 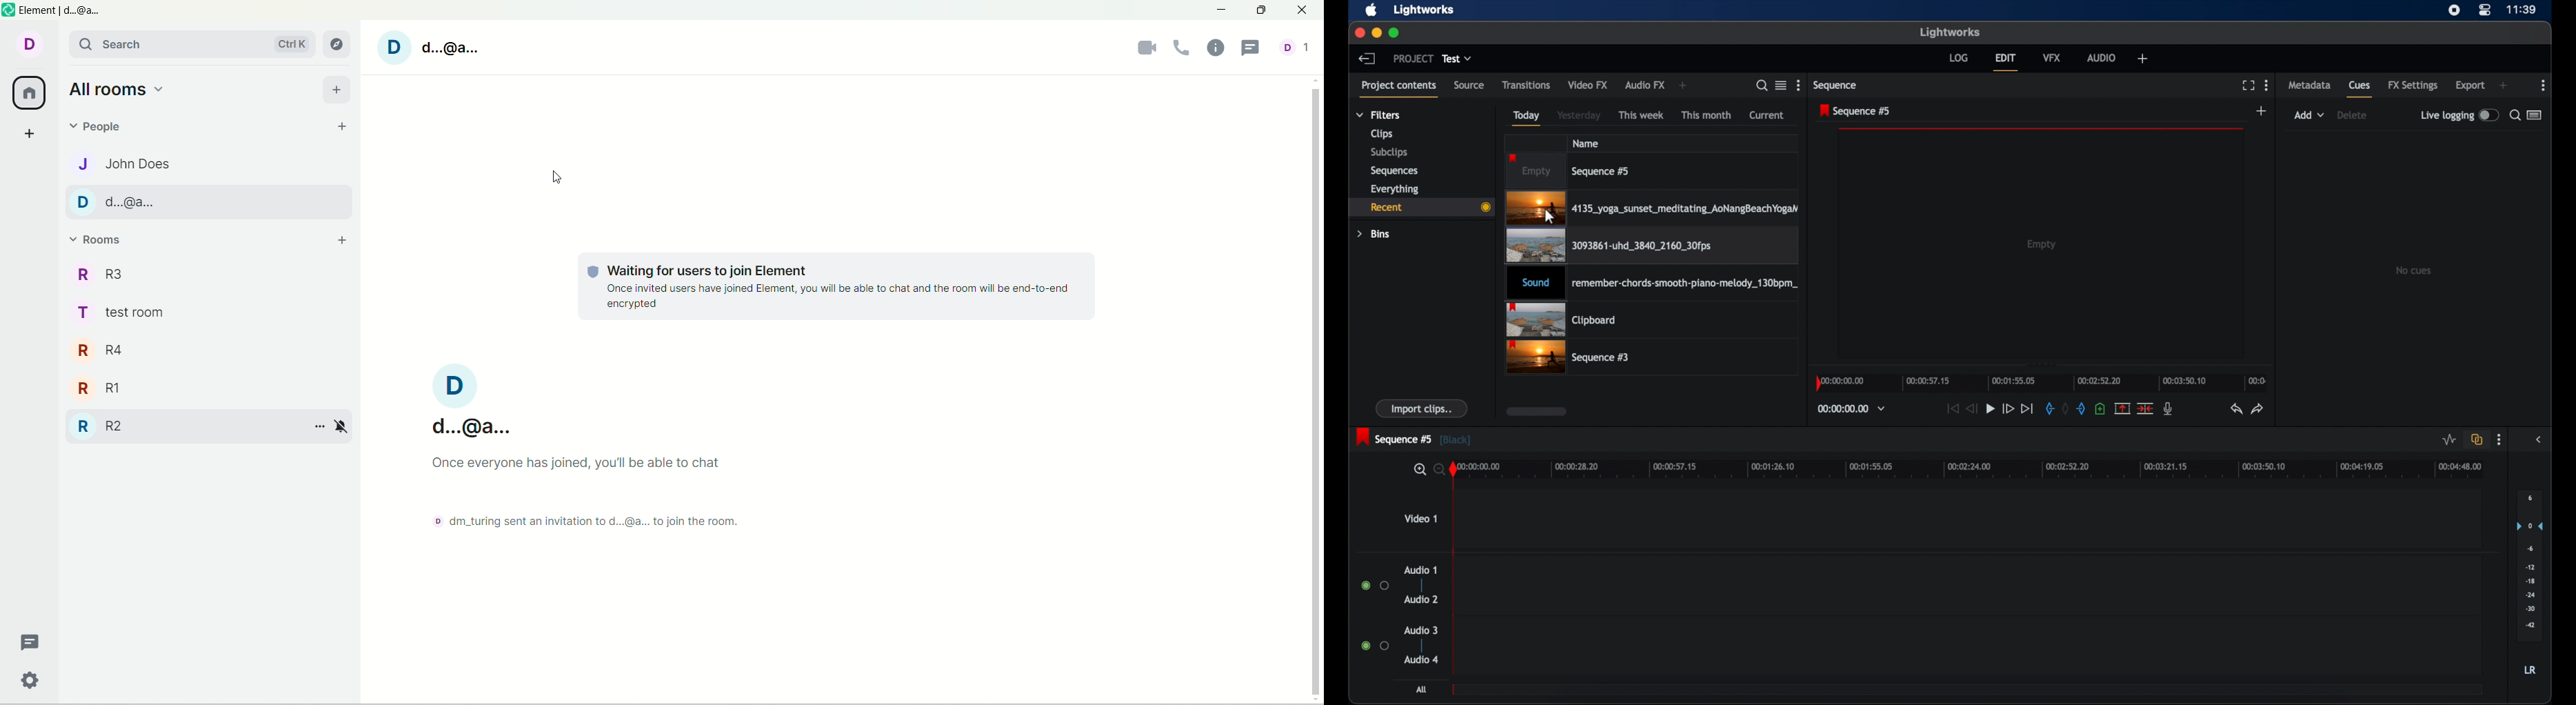 What do you see at coordinates (1453, 568) in the screenshot?
I see `playhead` at bounding box center [1453, 568].